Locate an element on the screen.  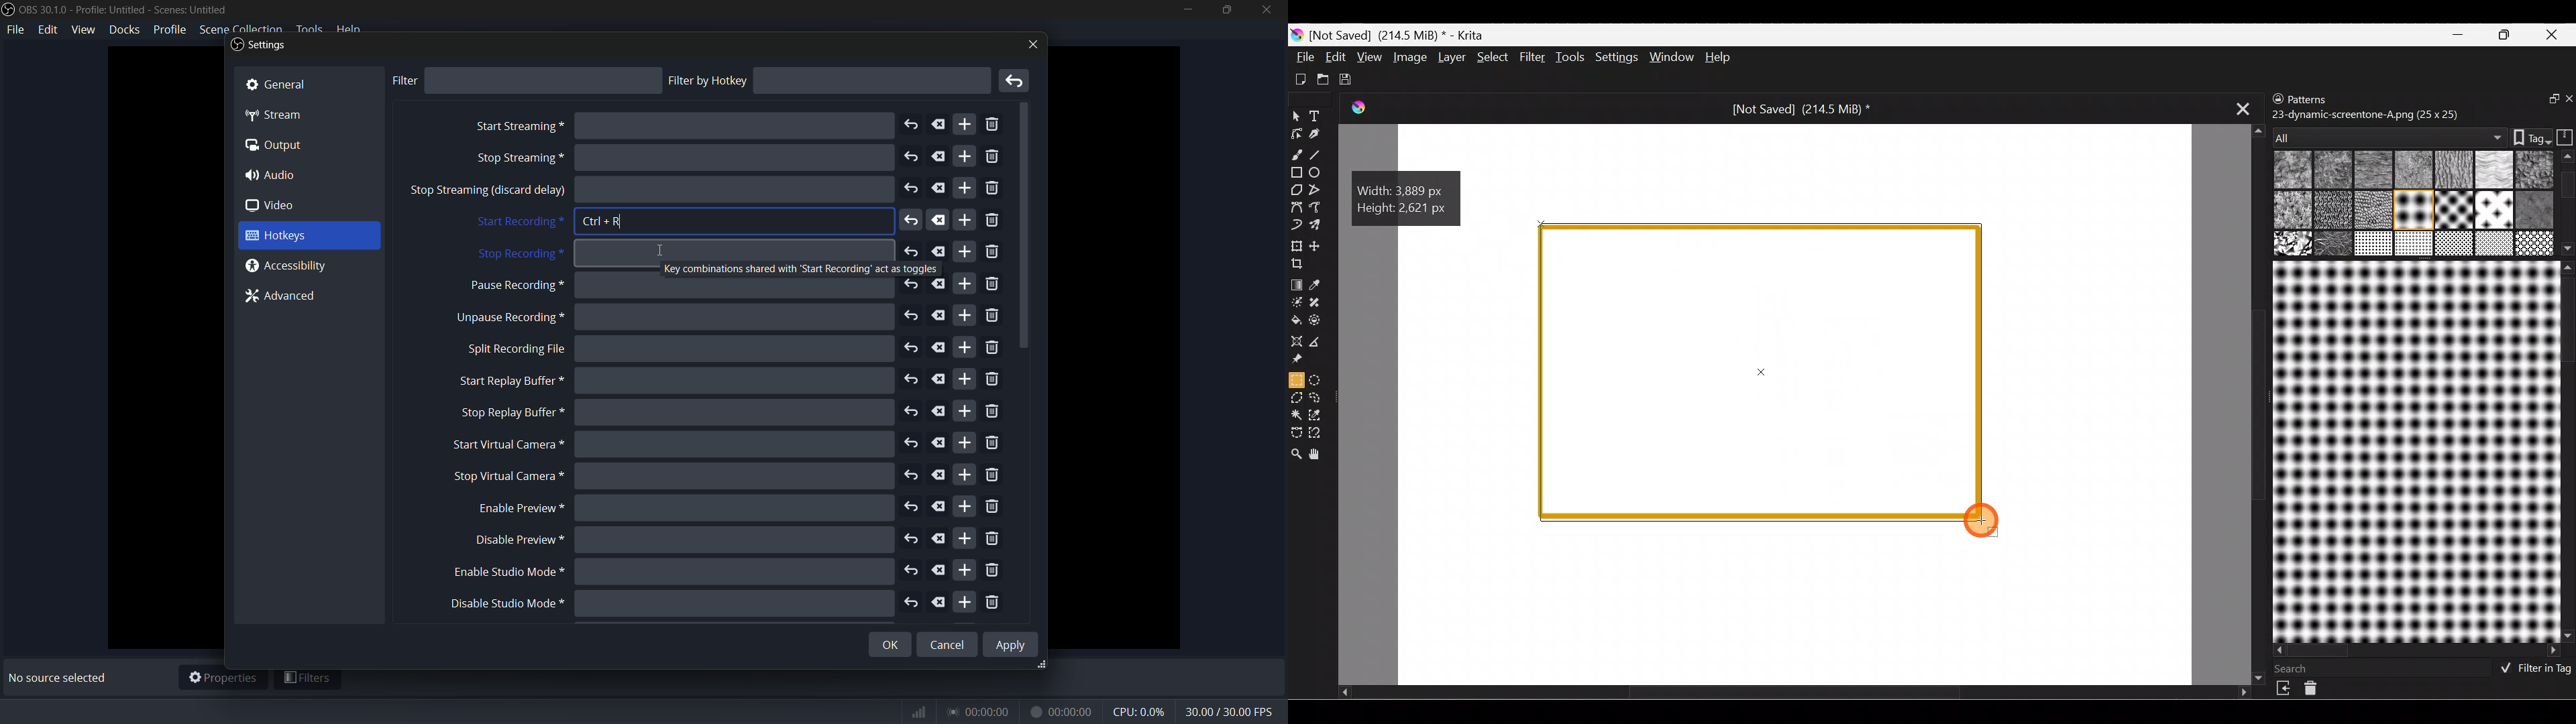
stop recording is located at coordinates (519, 255).